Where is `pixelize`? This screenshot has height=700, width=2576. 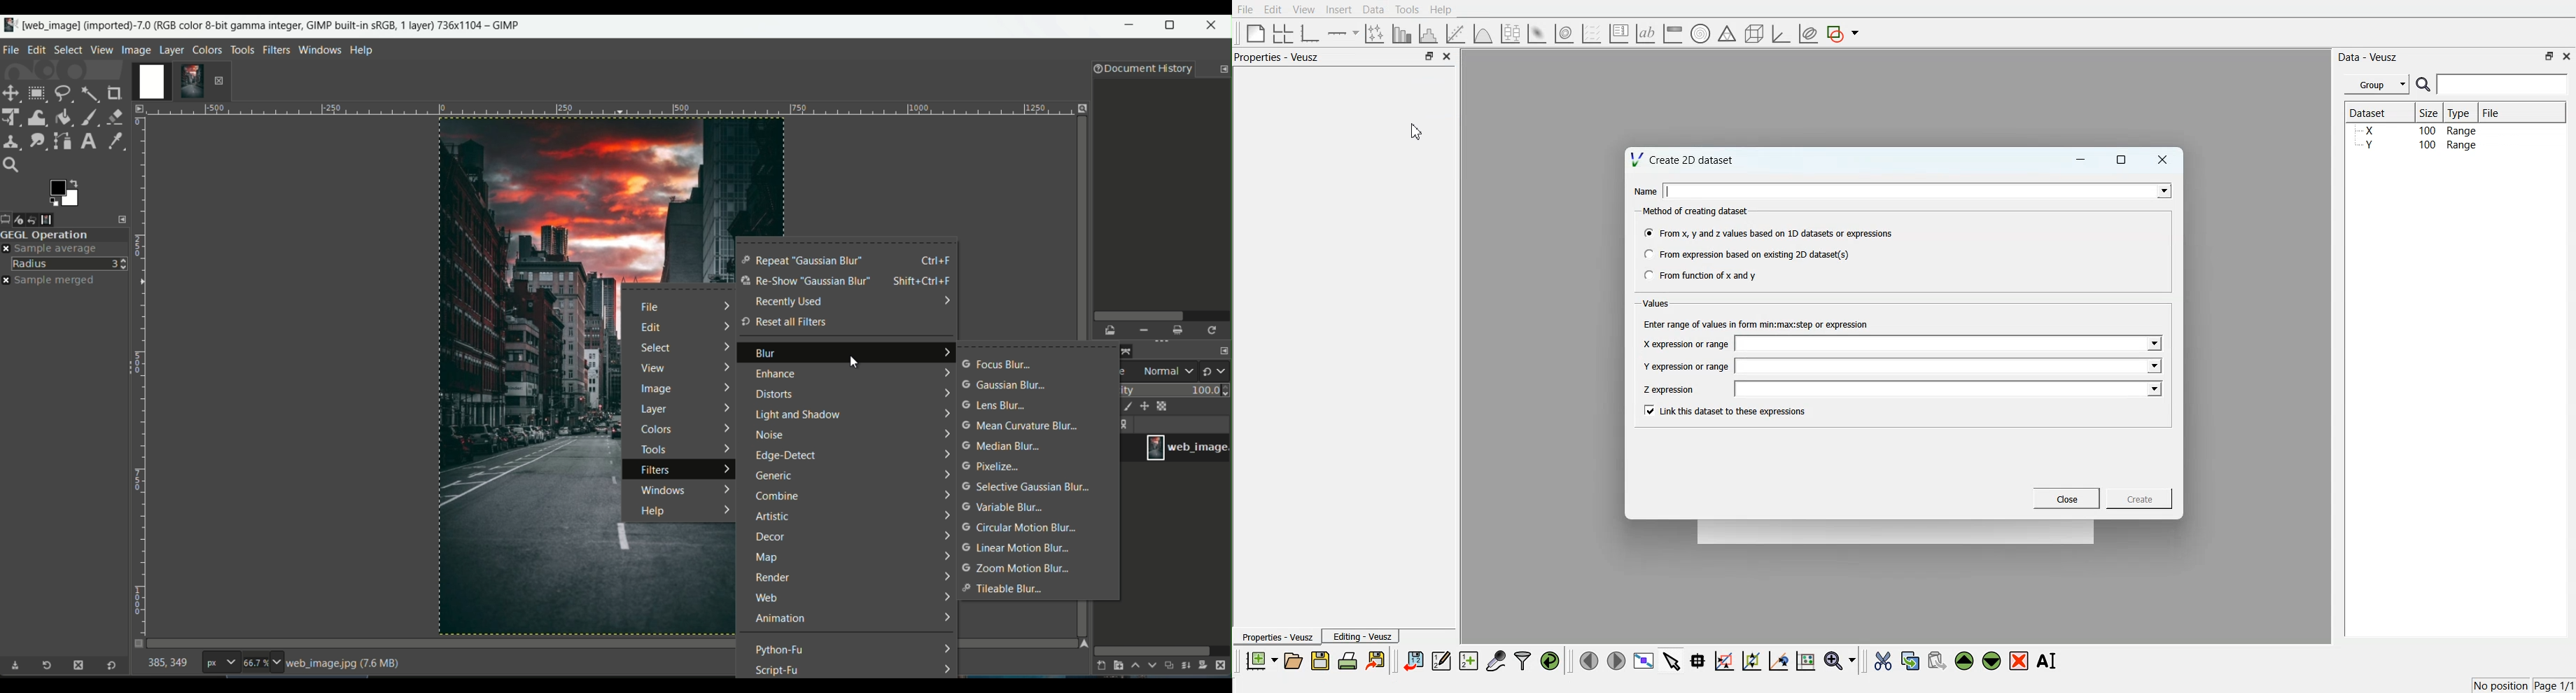 pixelize is located at coordinates (997, 466).